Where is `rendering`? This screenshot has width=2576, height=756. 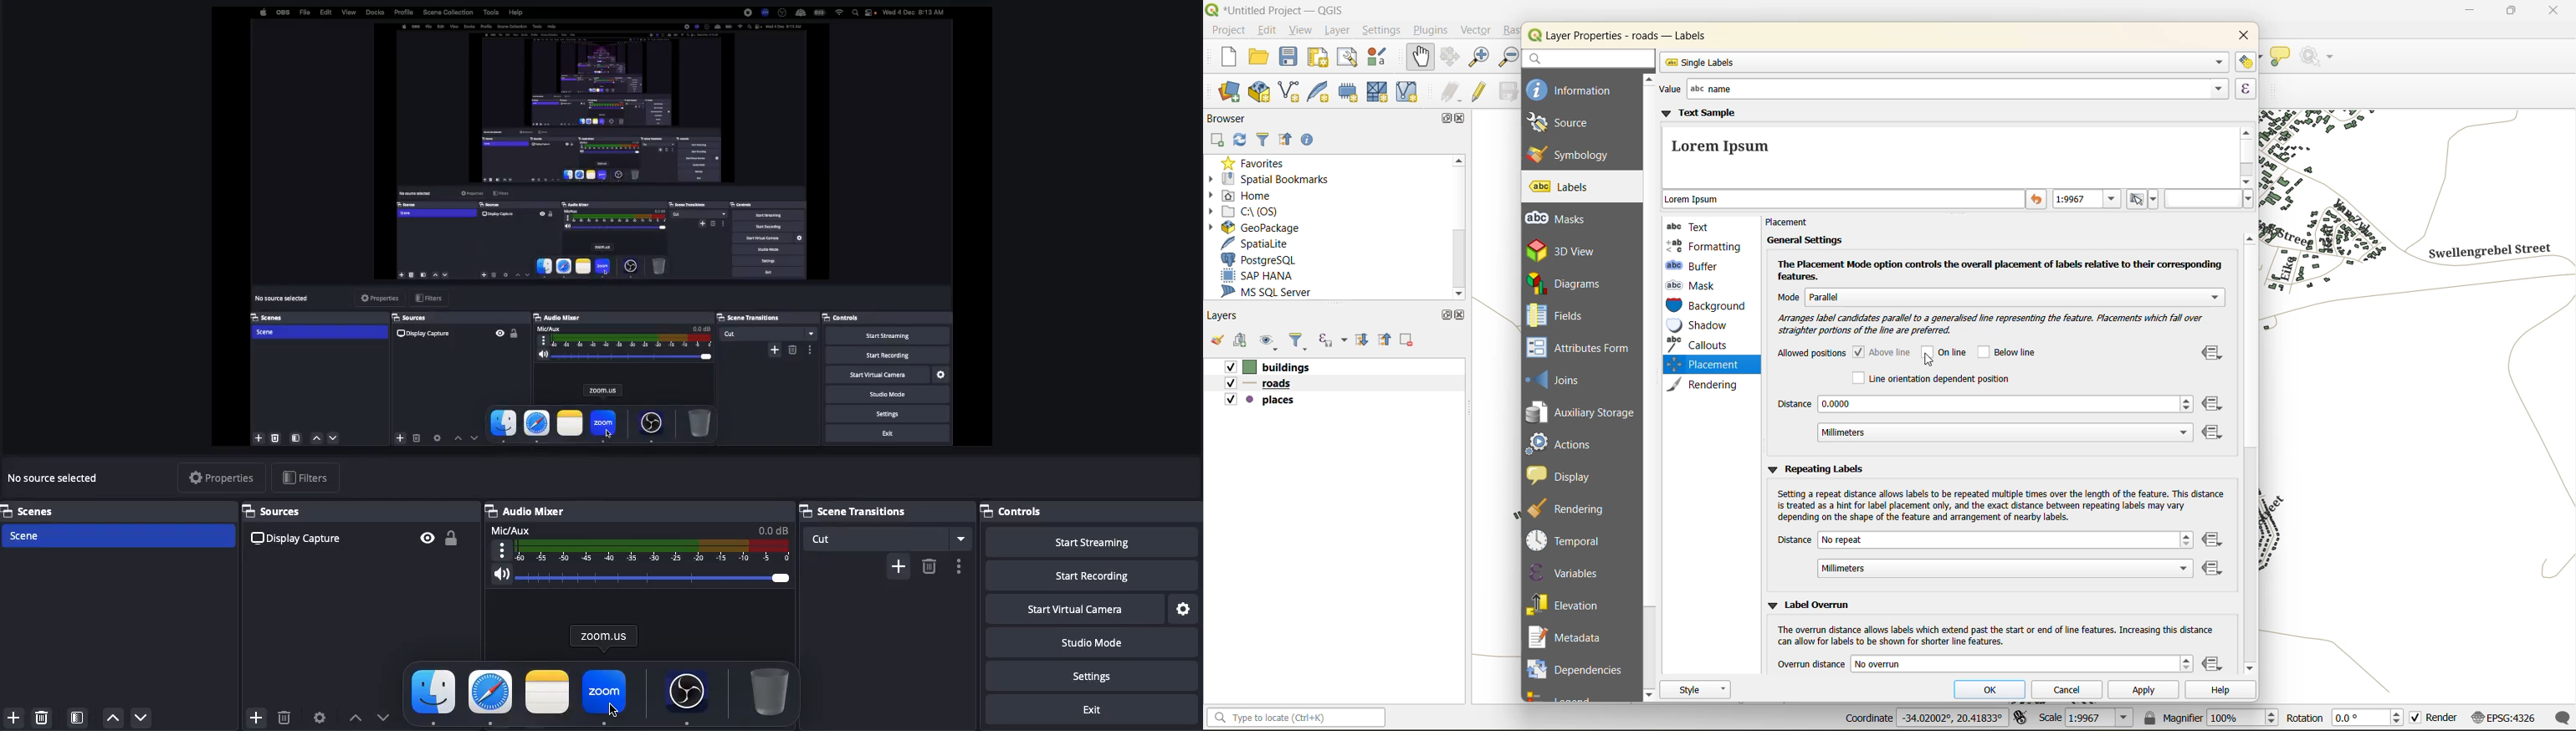
rendering is located at coordinates (1708, 384).